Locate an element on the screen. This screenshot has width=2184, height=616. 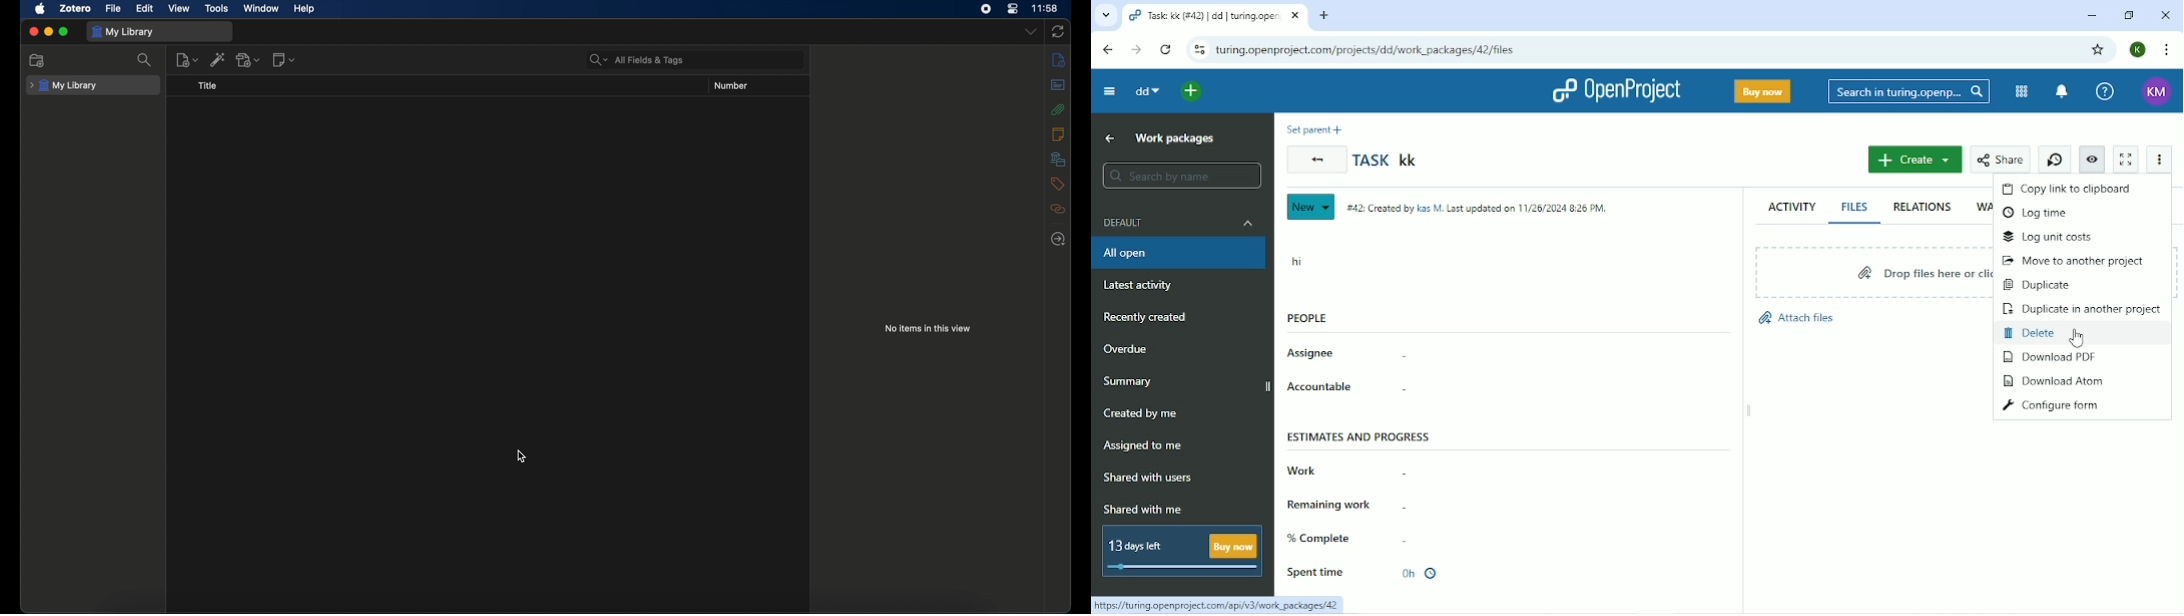
Move to another project is located at coordinates (2075, 262).